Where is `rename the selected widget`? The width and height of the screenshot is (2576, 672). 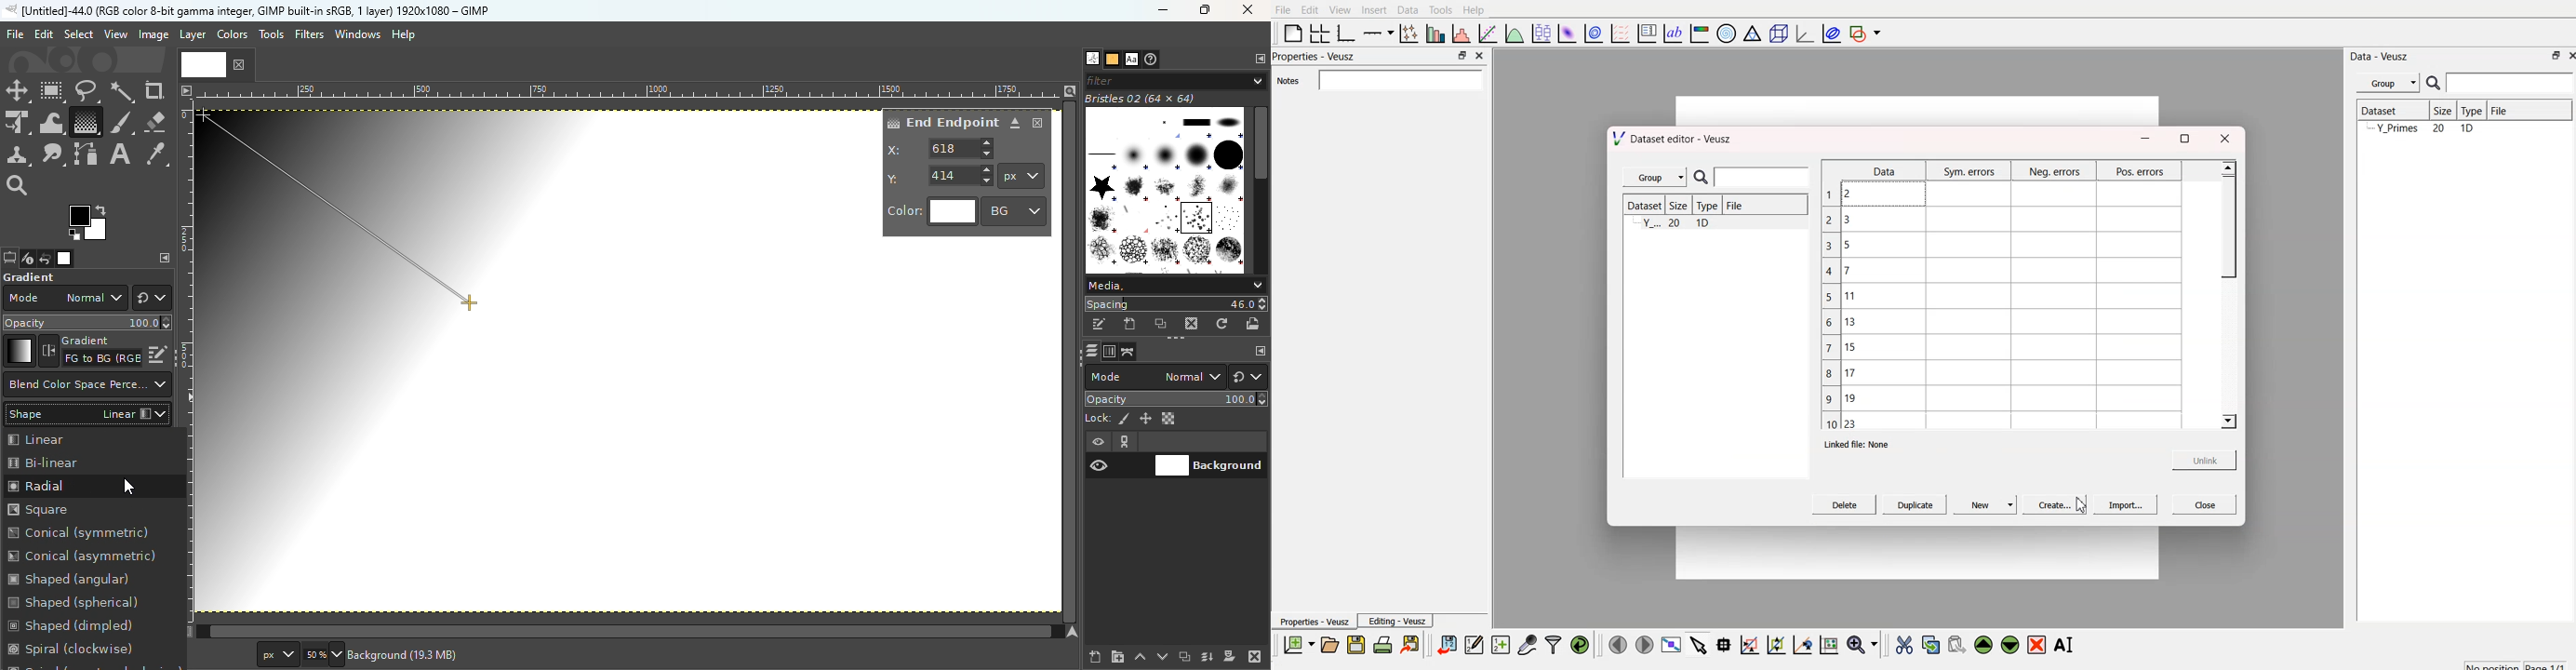 rename the selected widget is located at coordinates (2067, 643).